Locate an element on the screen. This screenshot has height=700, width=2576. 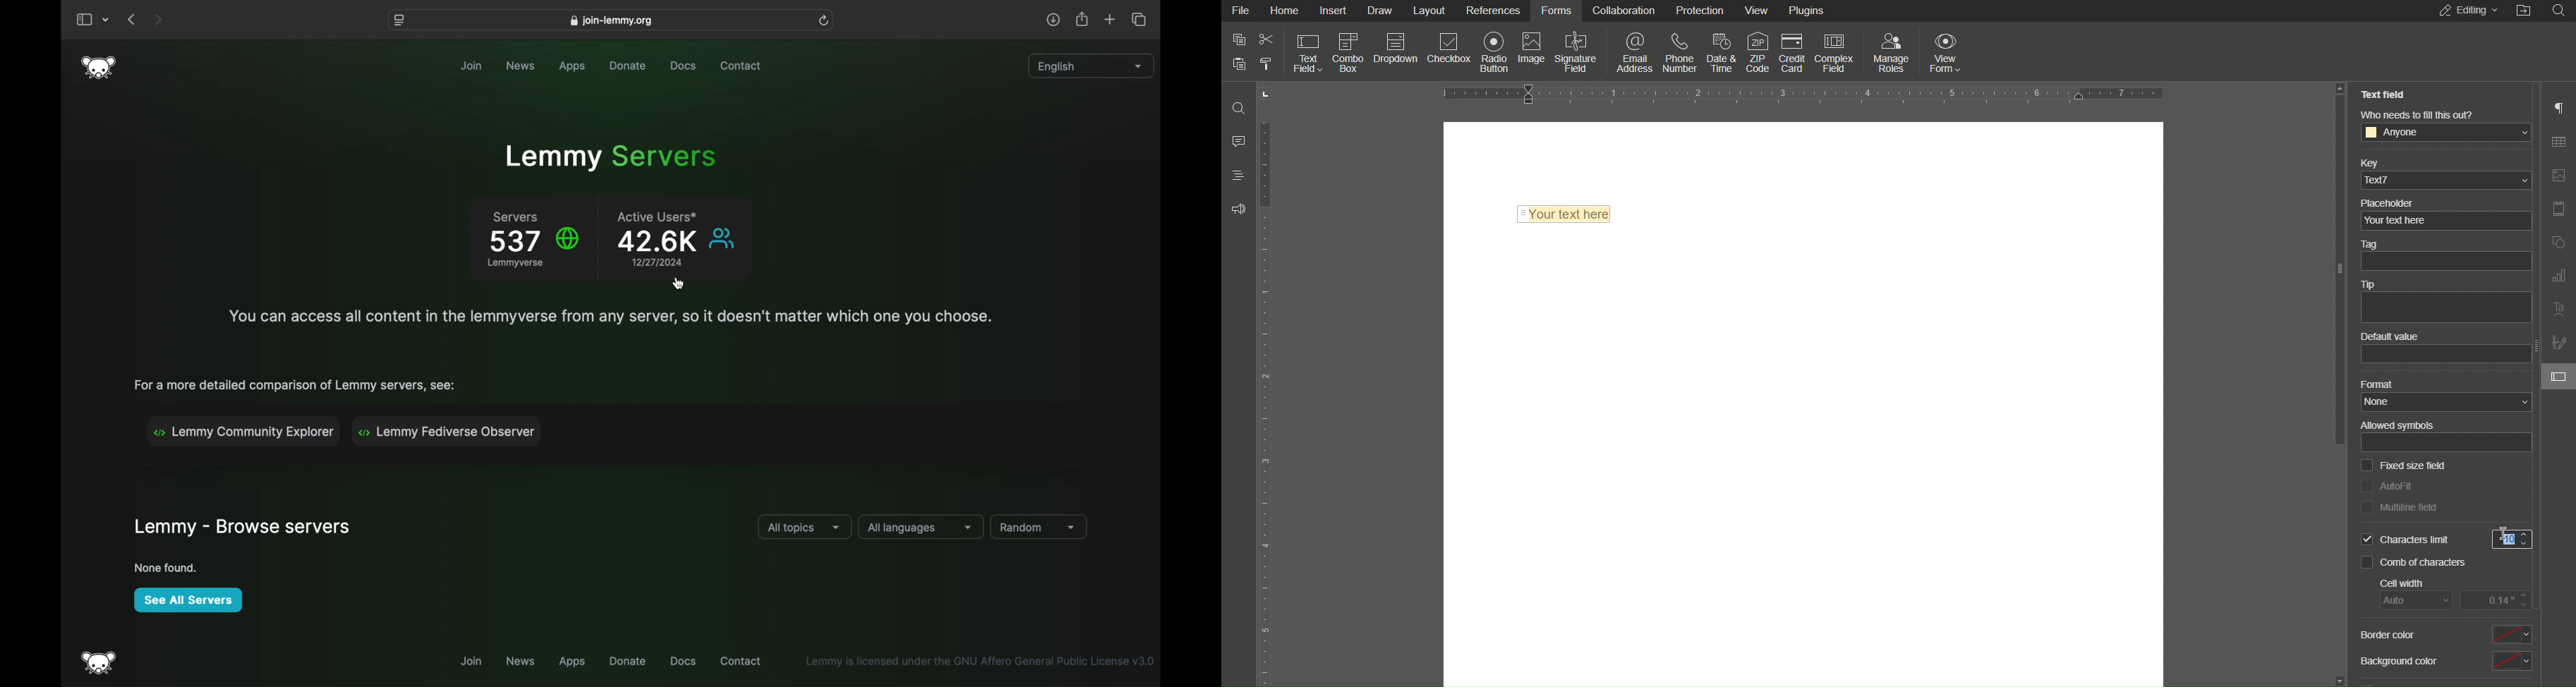
Text Field is located at coordinates (1304, 52).